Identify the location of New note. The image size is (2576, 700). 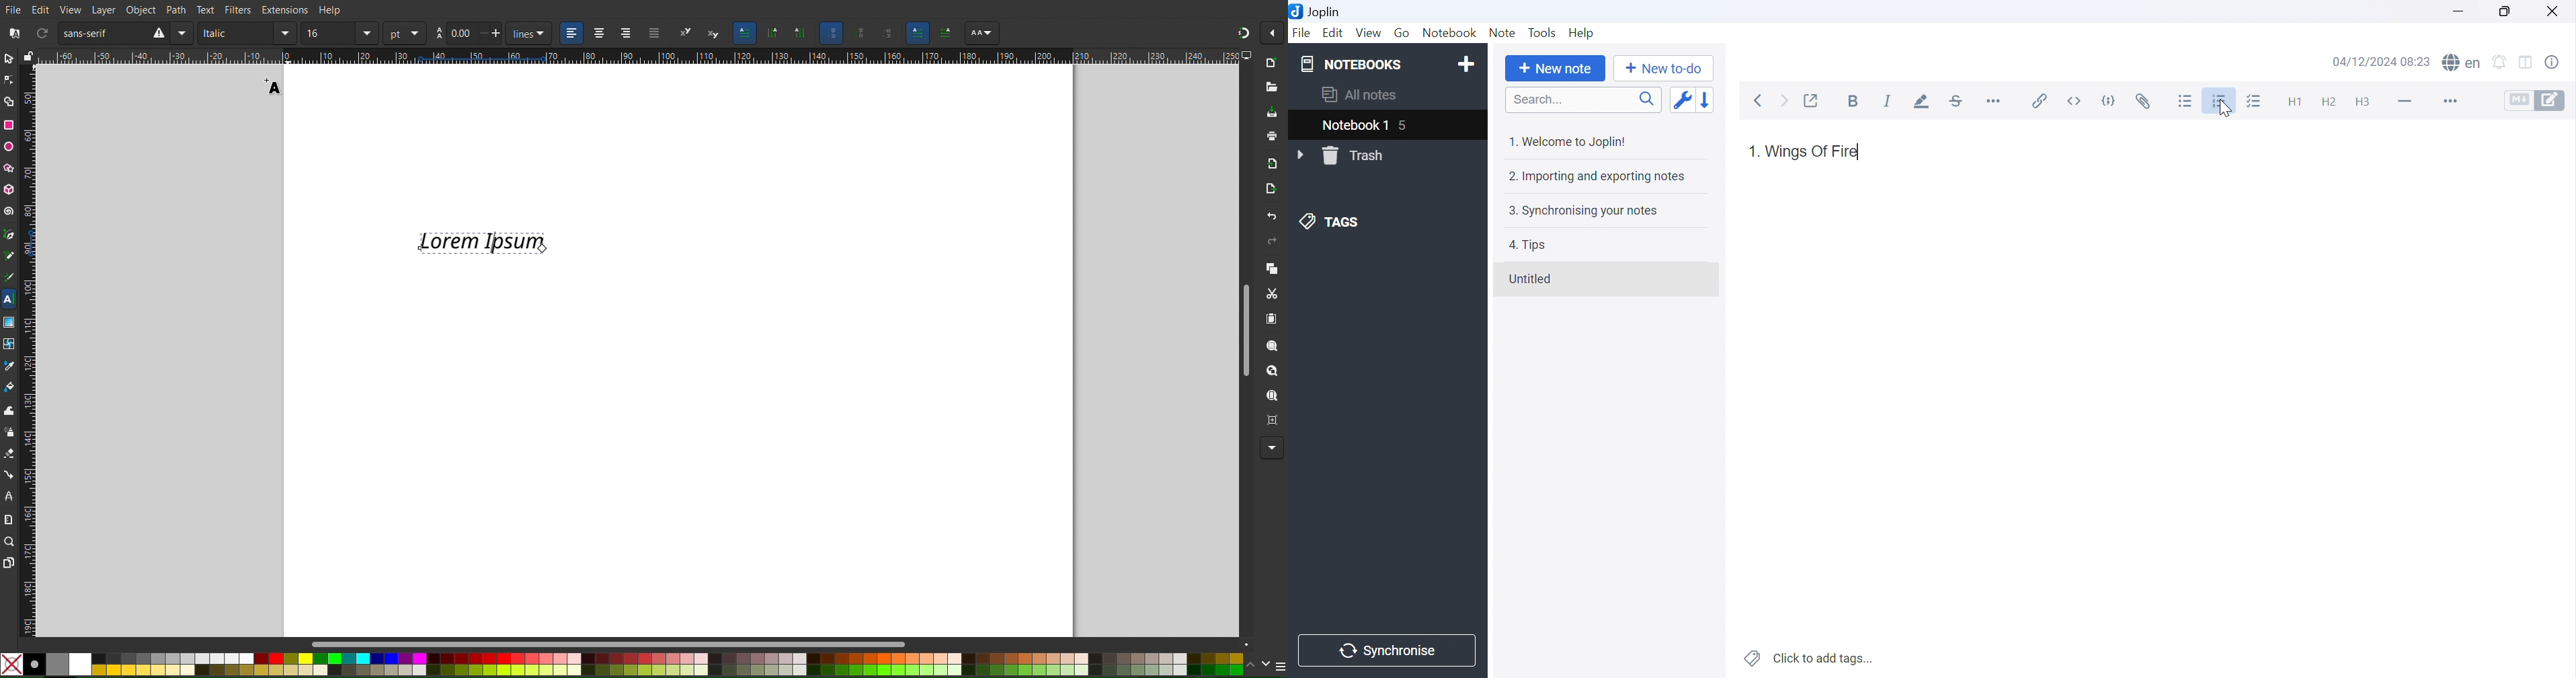
(1556, 69).